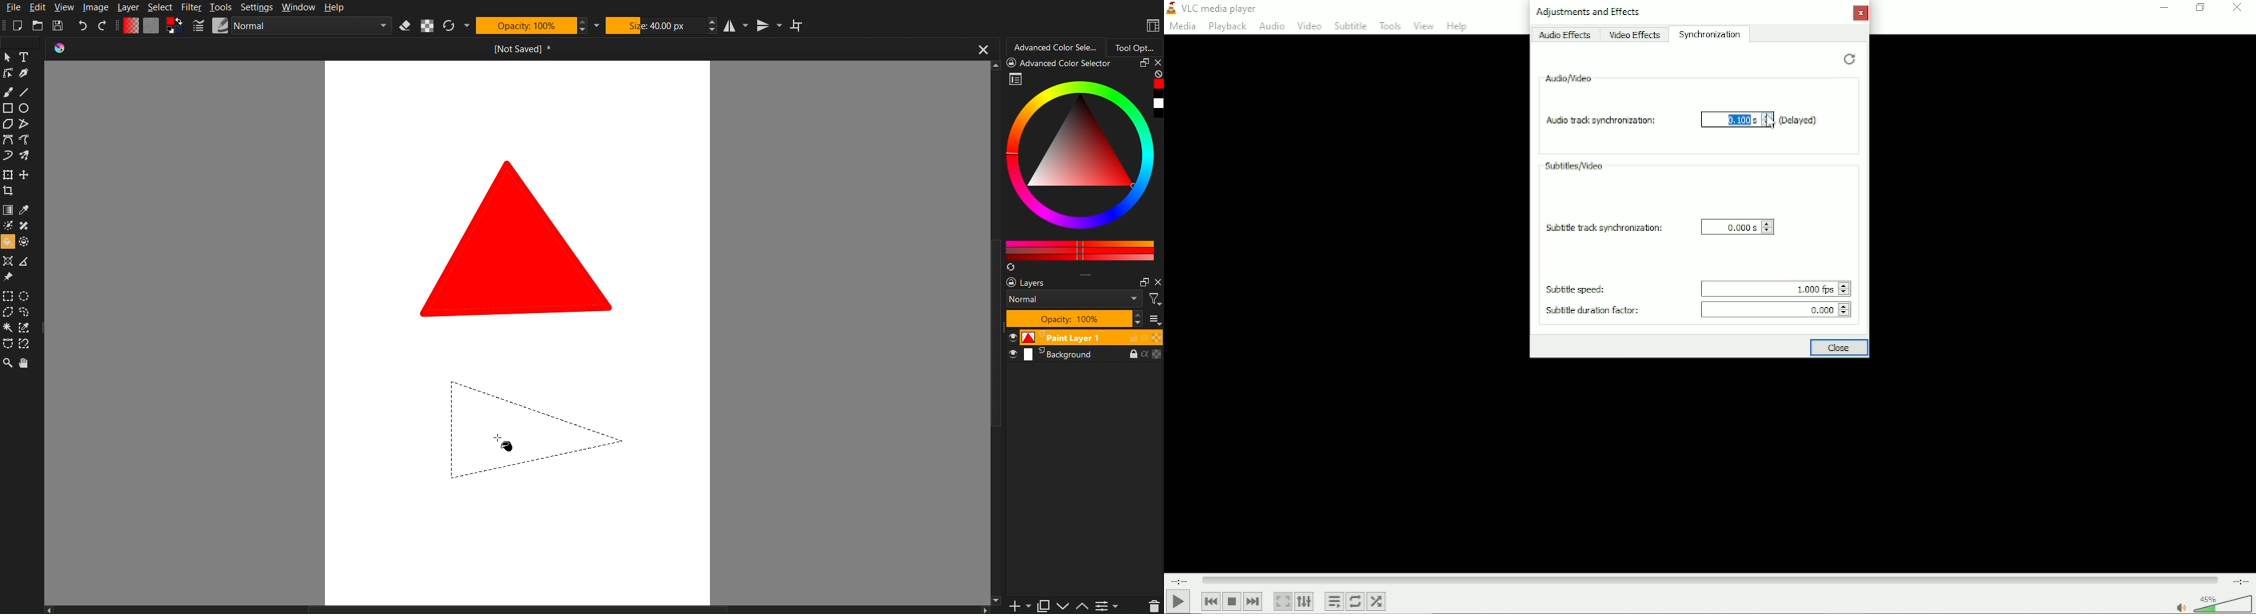 This screenshot has height=616, width=2268. What do you see at coordinates (7, 157) in the screenshot?
I see `Curve` at bounding box center [7, 157].